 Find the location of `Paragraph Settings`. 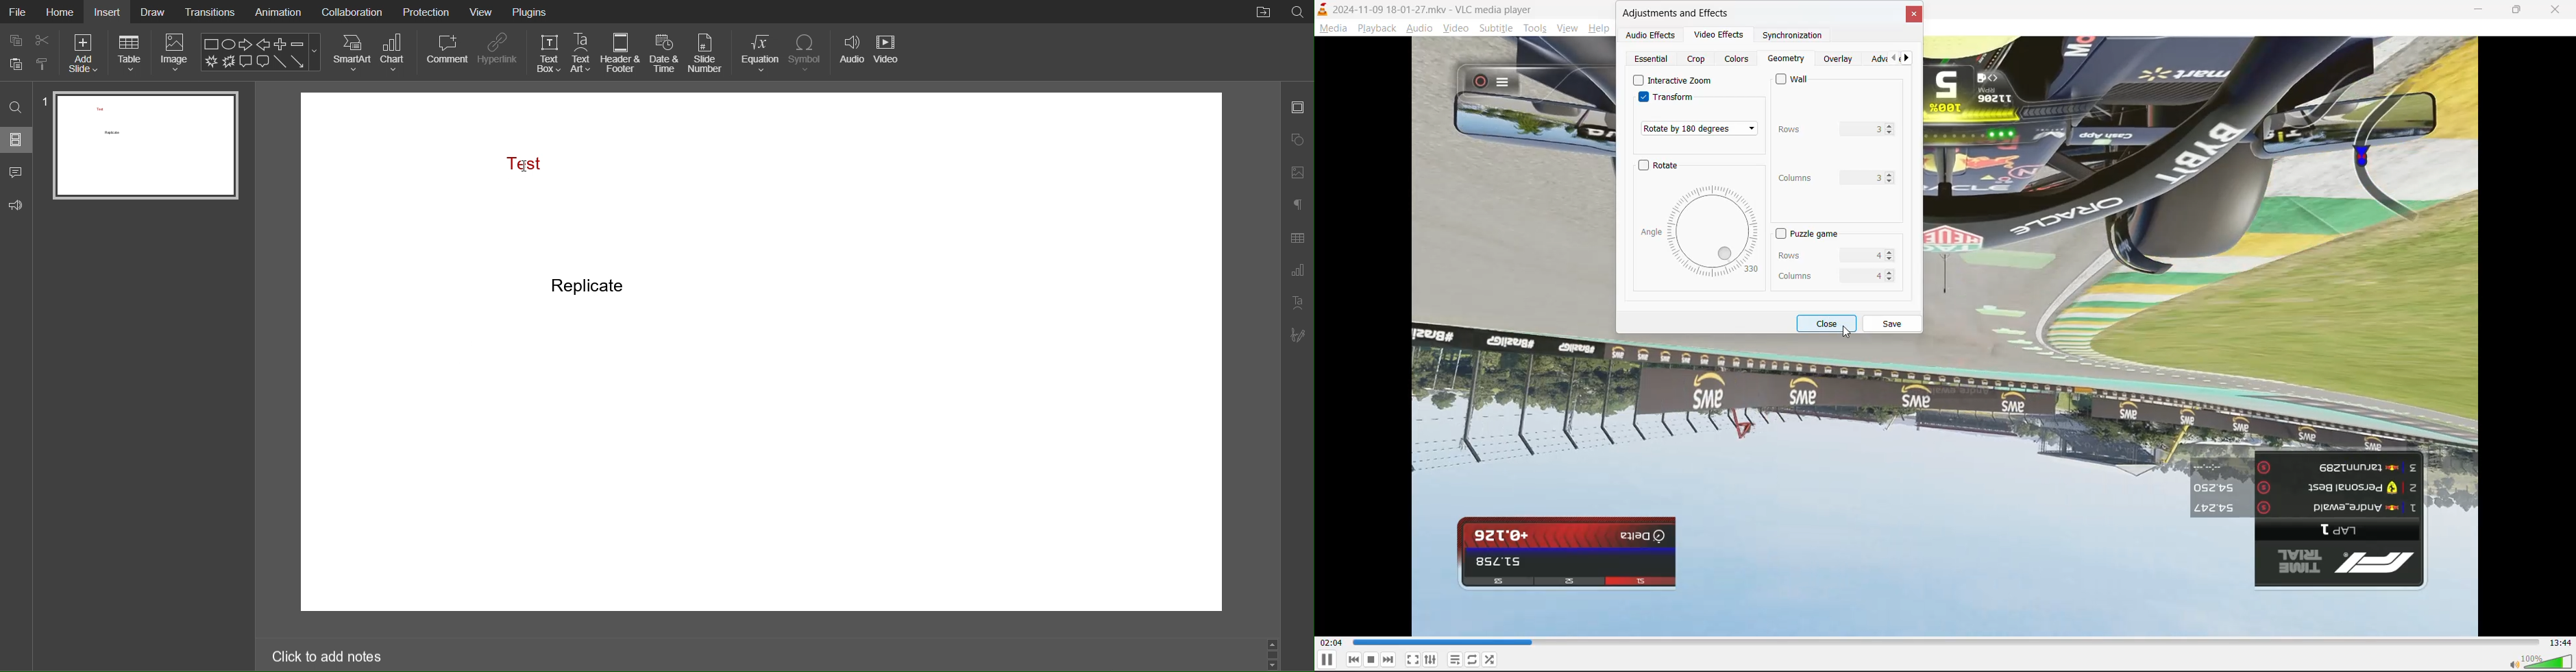

Paragraph Settings is located at coordinates (1298, 206).